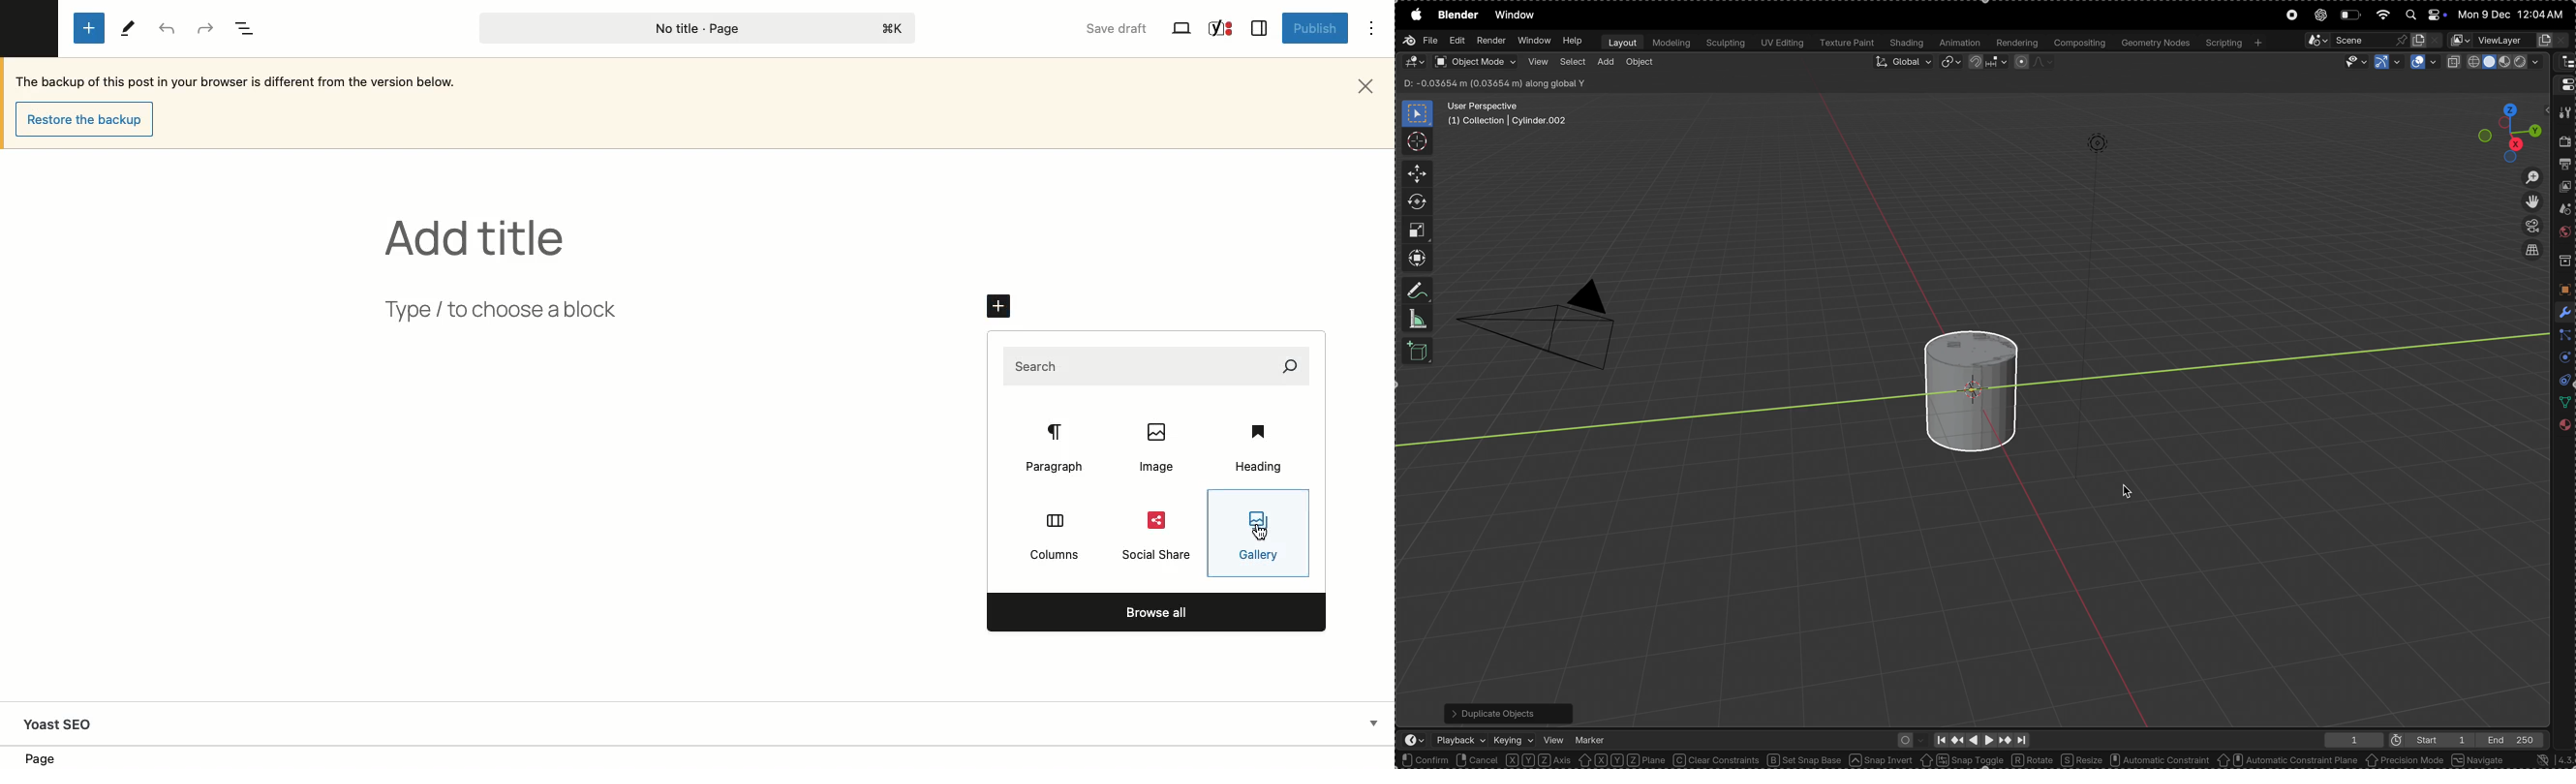 This screenshot has height=784, width=2576. What do you see at coordinates (2319, 15) in the screenshot?
I see `chatgpt` at bounding box center [2319, 15].